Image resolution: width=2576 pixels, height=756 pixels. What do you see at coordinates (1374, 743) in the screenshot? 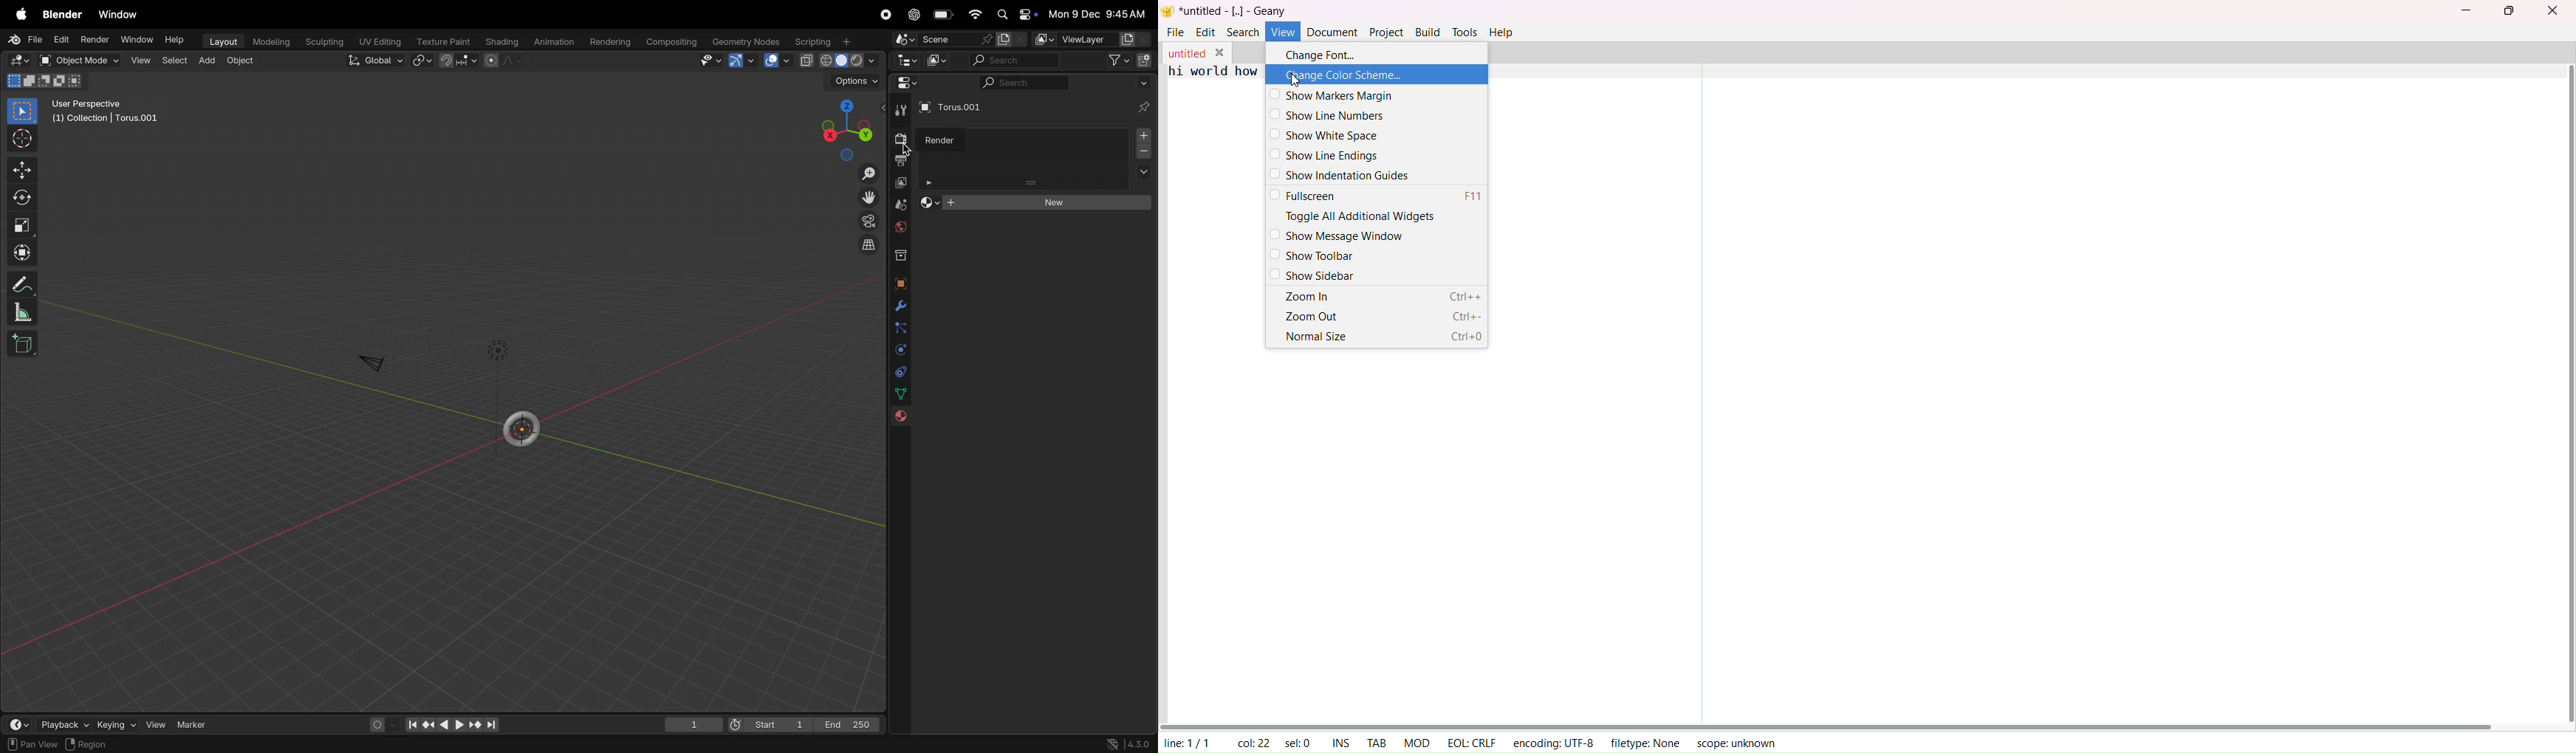
I see `tab` at bounding box center [1374, 743].